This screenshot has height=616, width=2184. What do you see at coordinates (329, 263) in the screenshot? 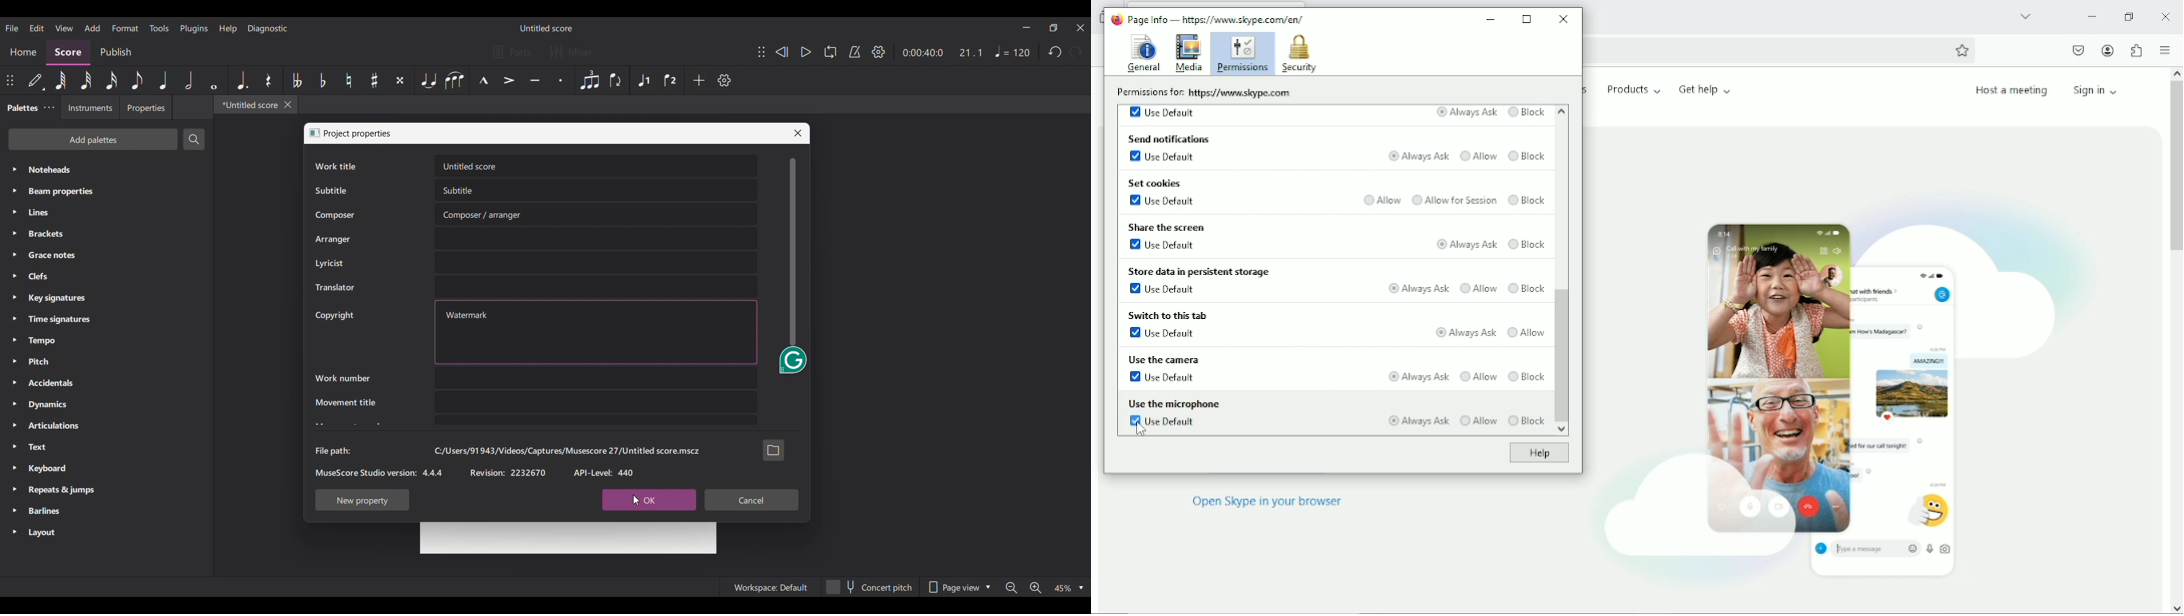
I see `Lyricist` at bounding box center [329, 263].